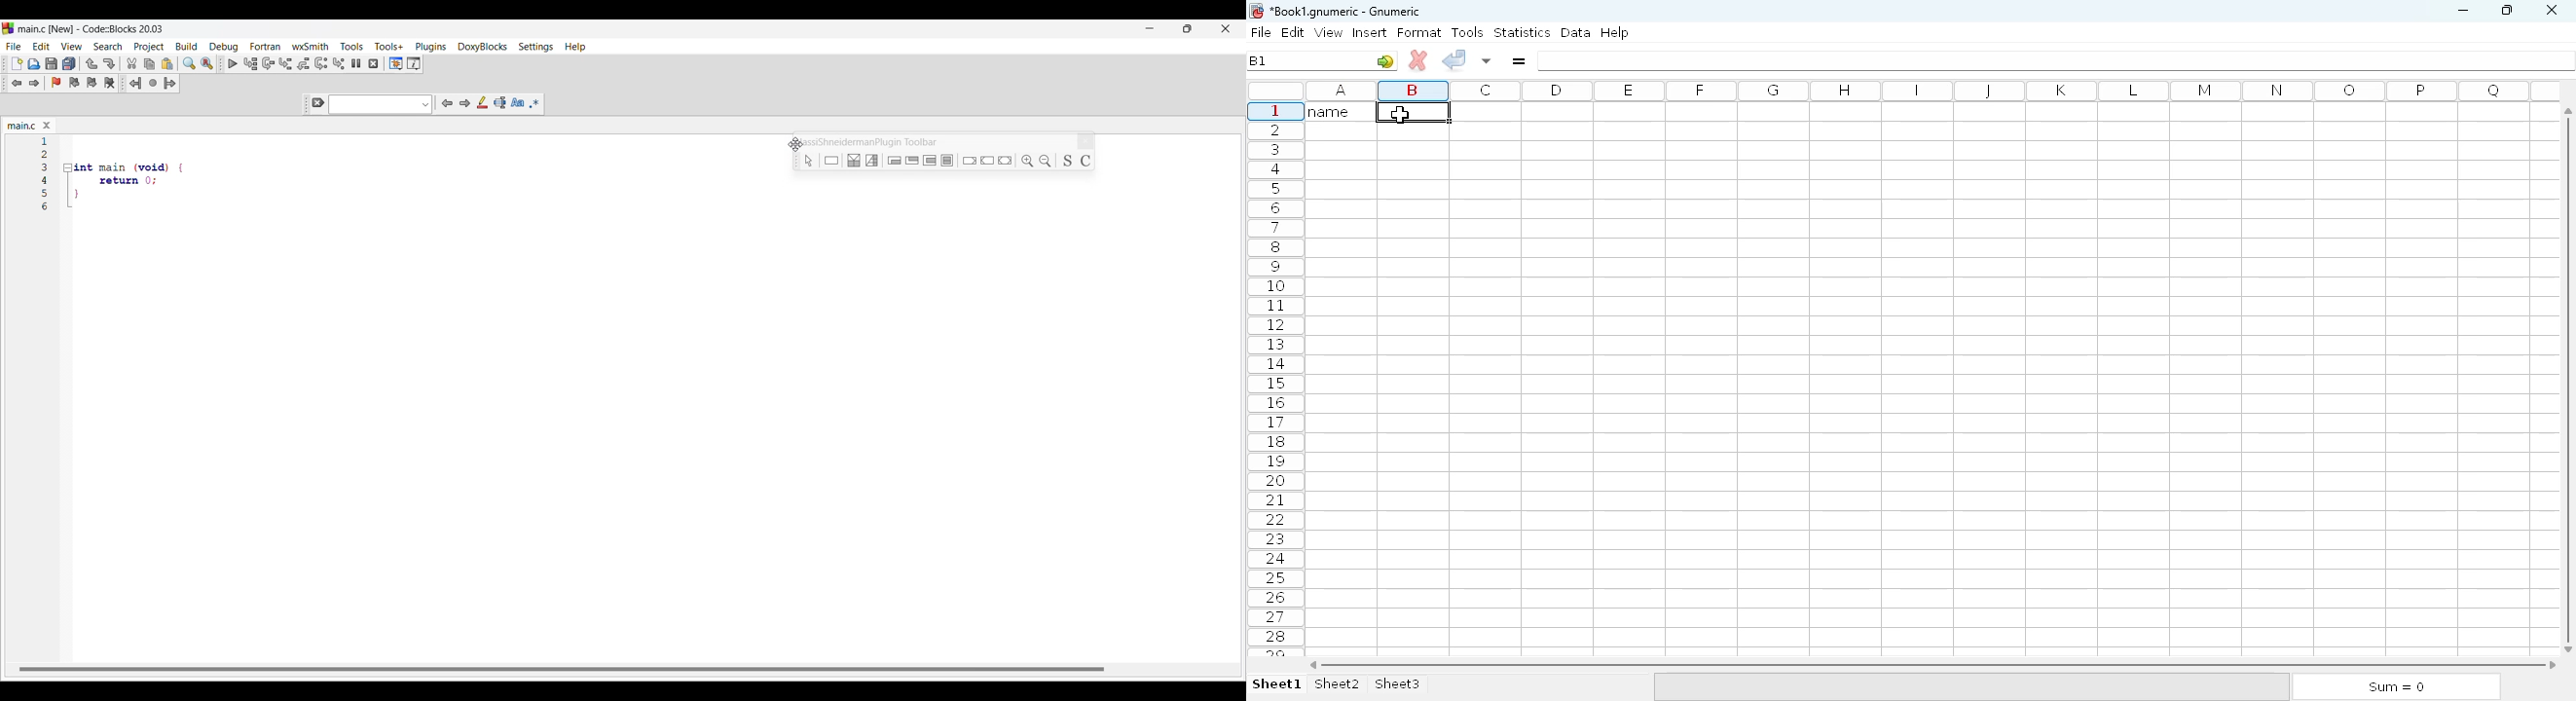  Describe the element at coordinates (34, 64) in the screenshot. I see `Open` at that location.